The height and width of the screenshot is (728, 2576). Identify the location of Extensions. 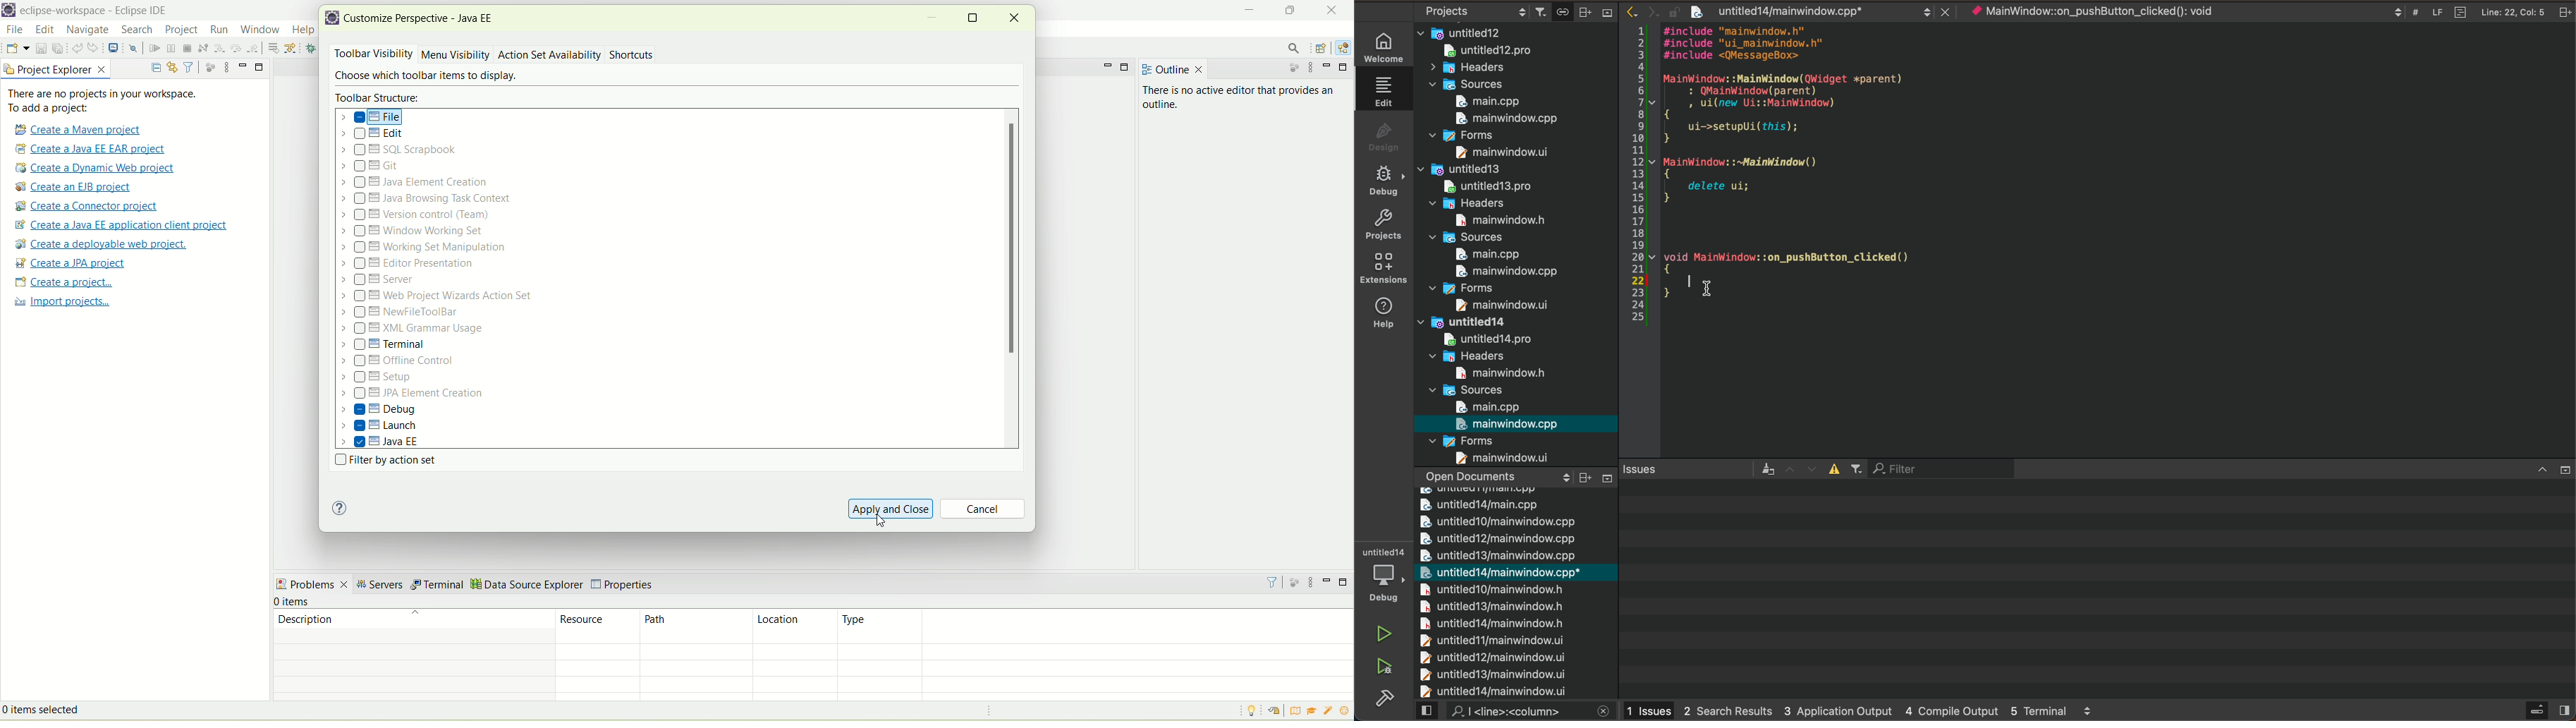
(1381, 268).